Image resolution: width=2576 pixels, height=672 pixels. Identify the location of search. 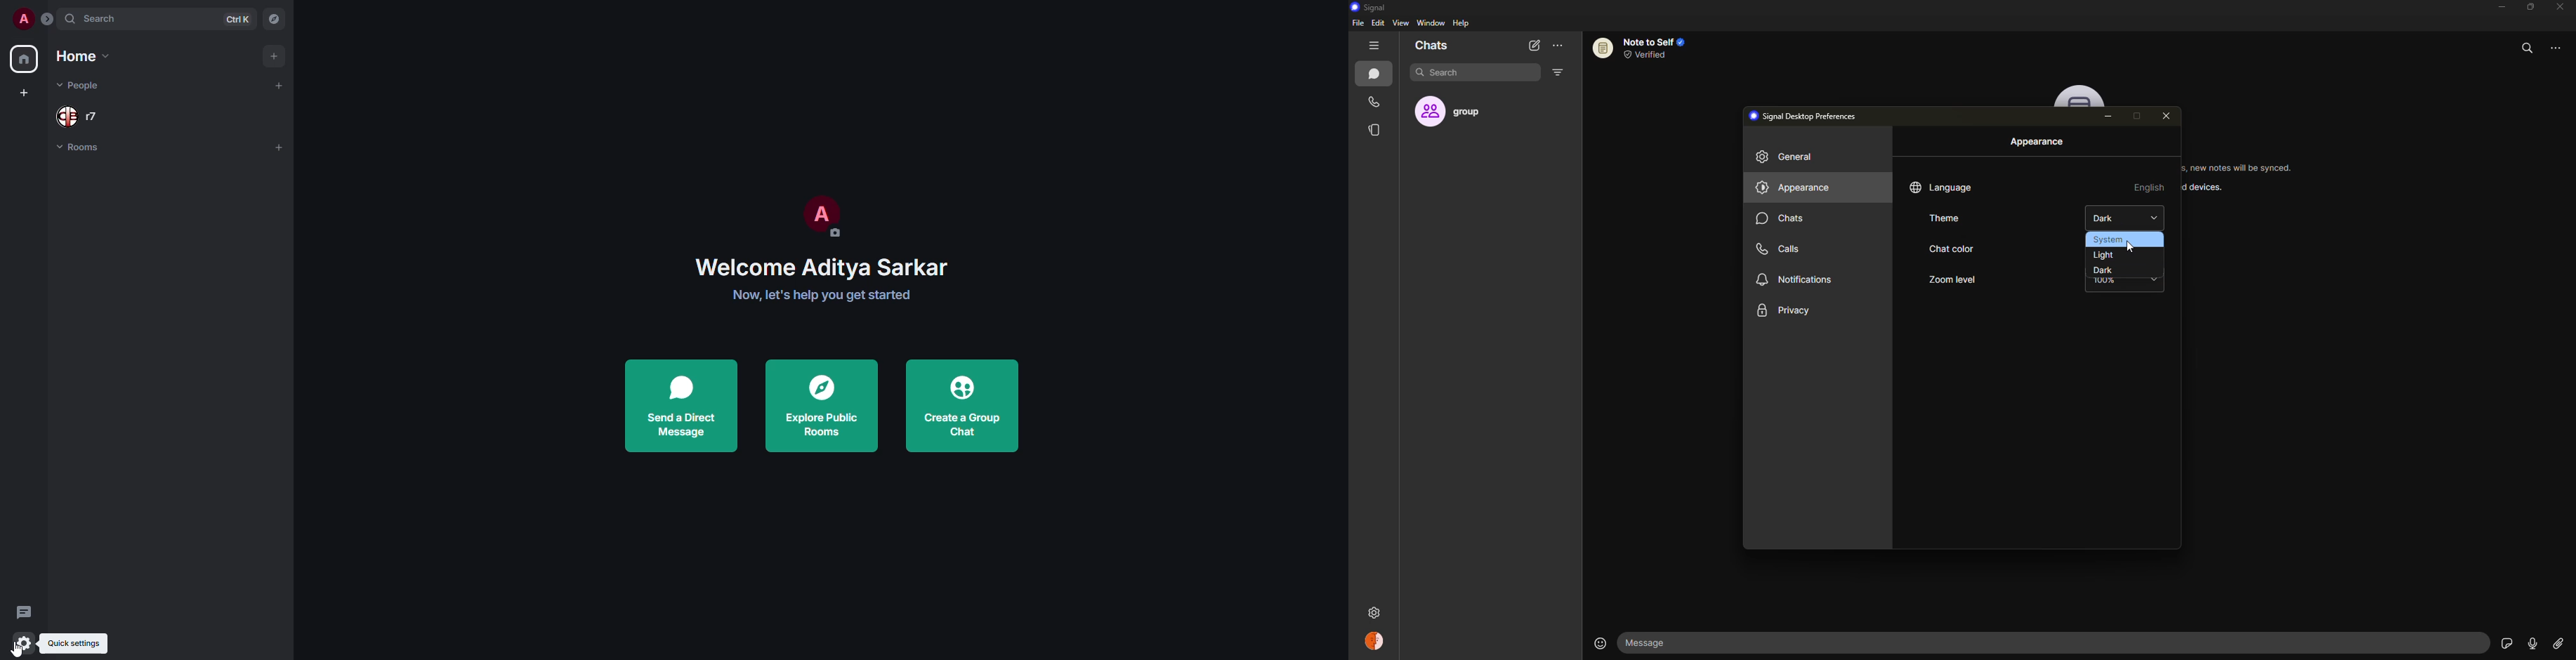
(103, 21).